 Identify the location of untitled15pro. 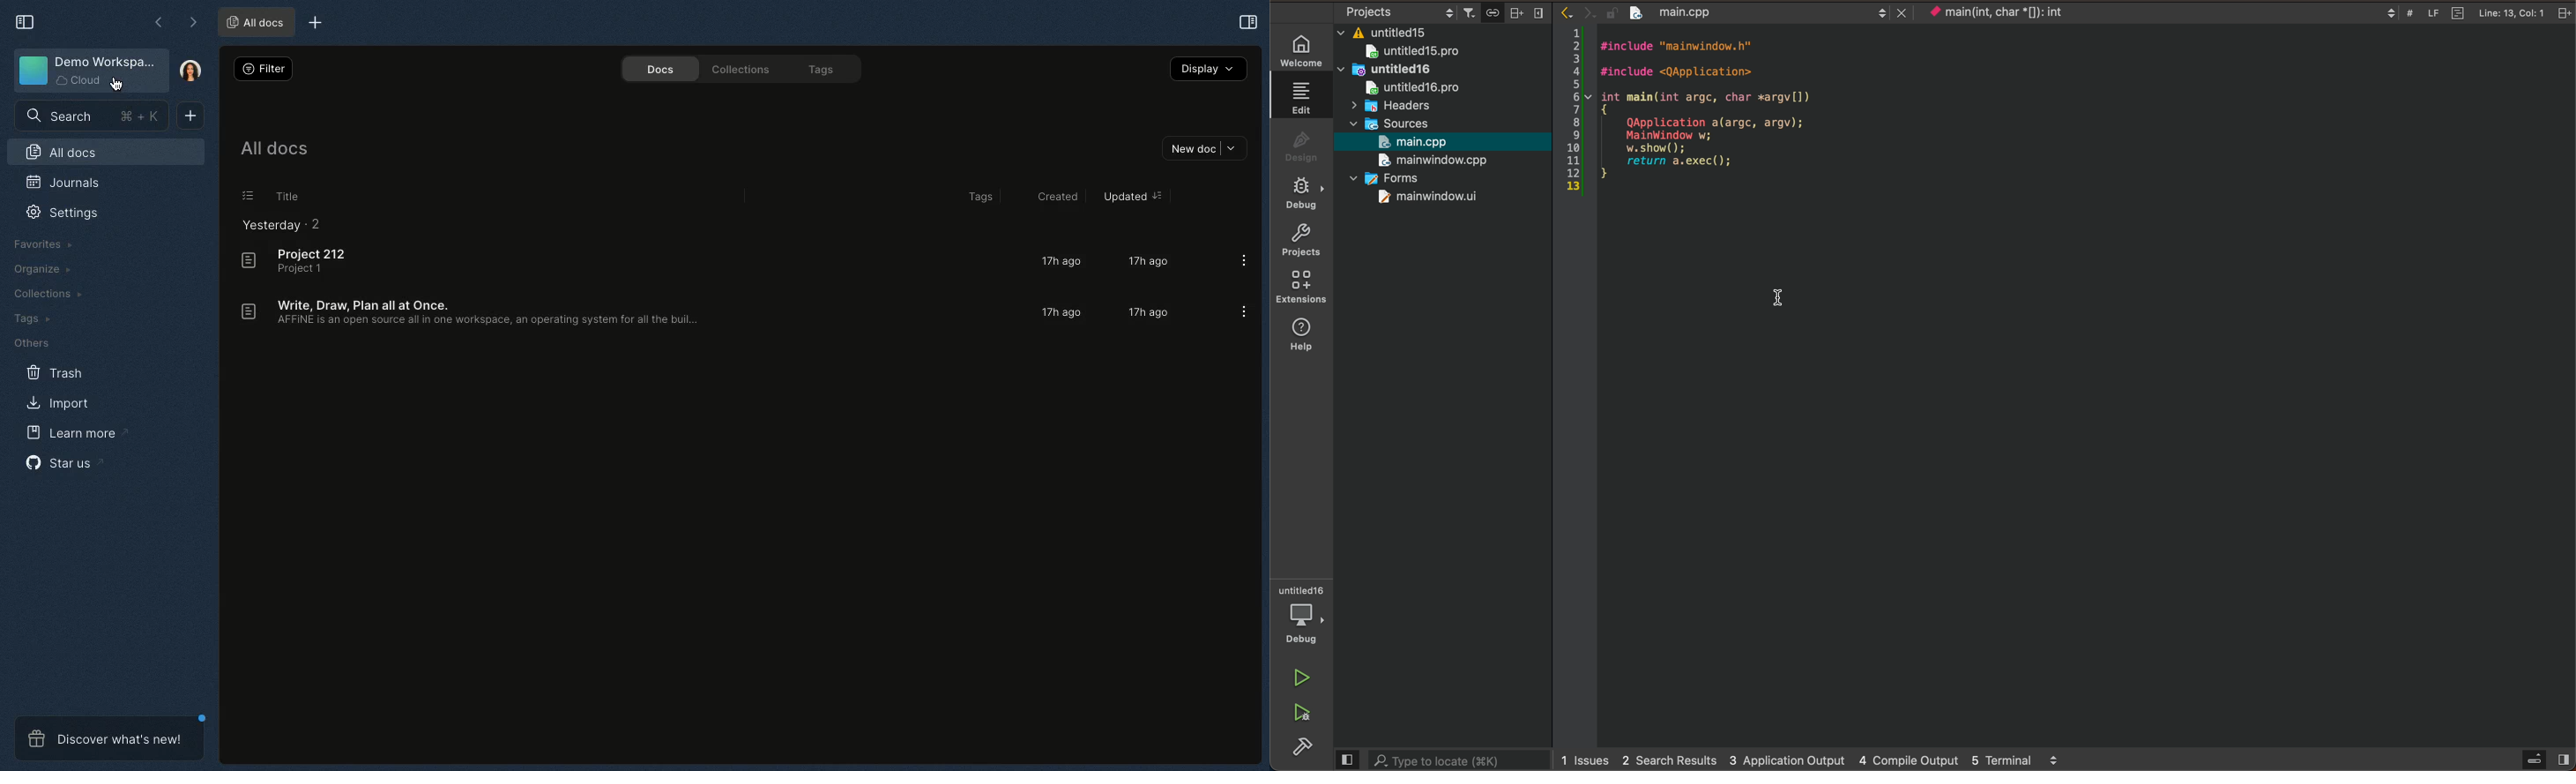
(1417, 51).